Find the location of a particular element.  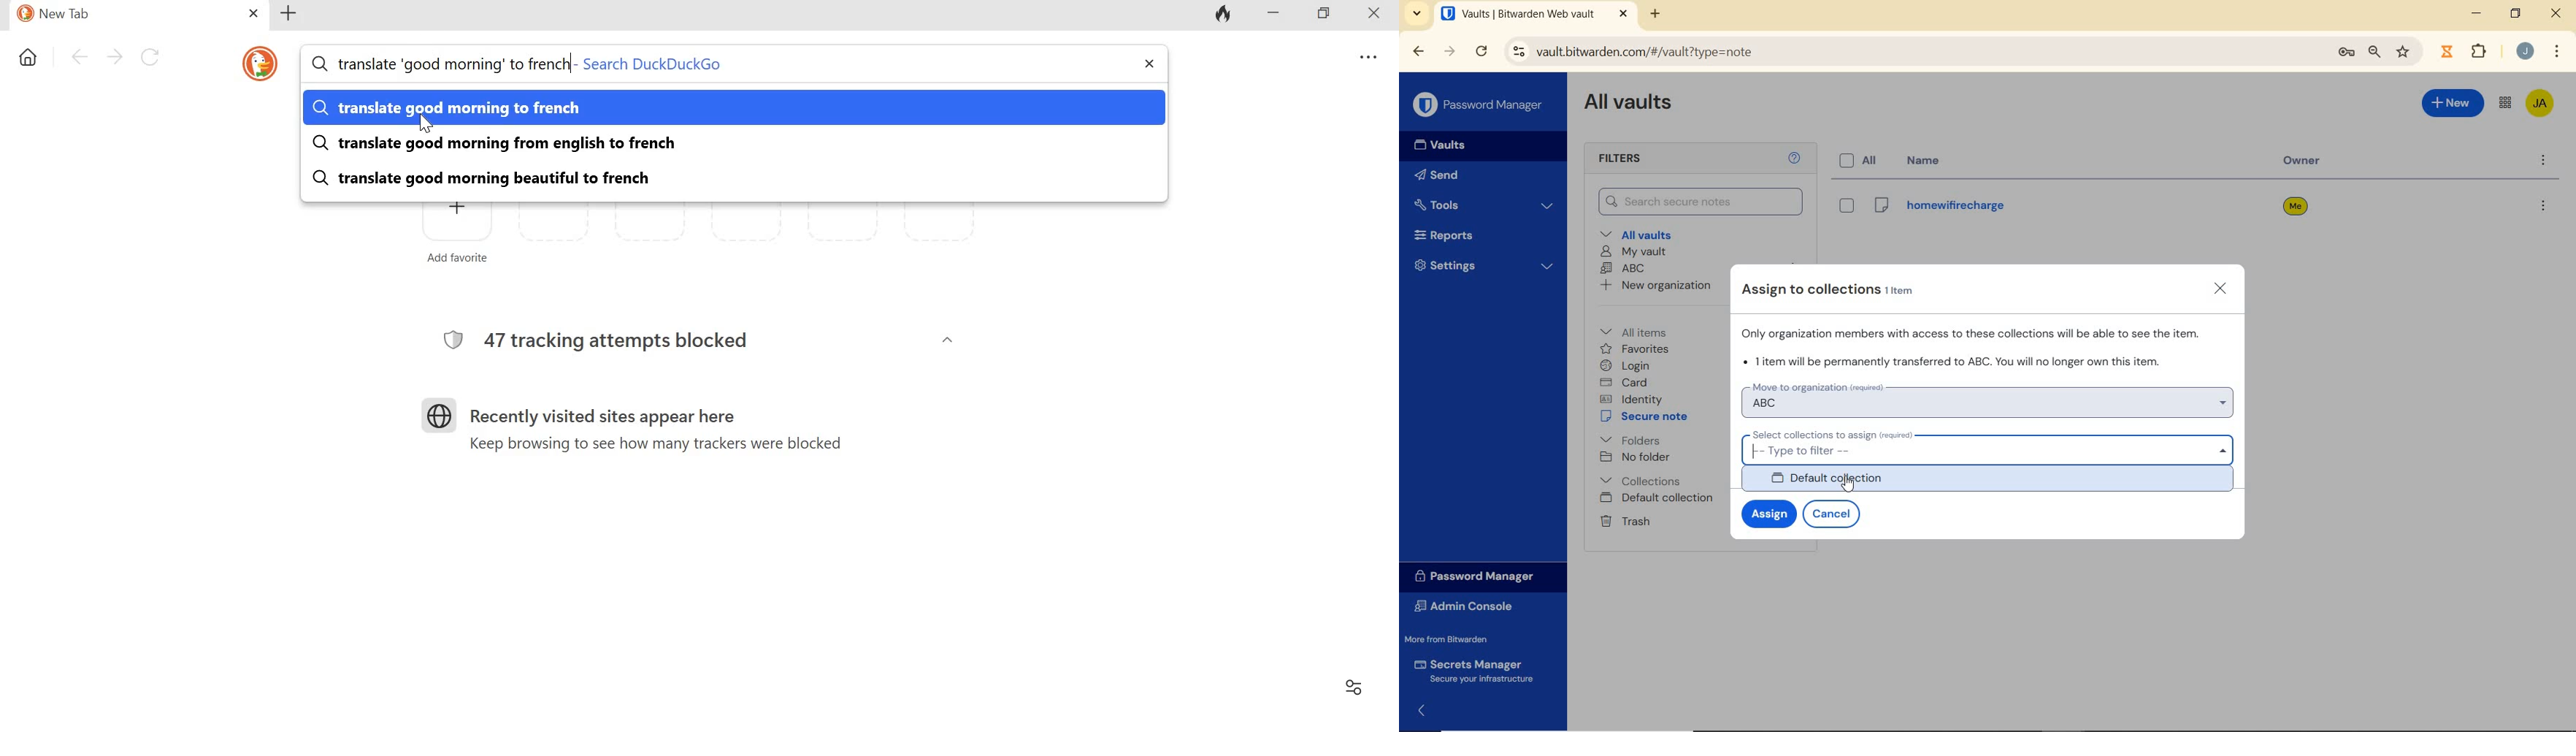

bookmark is located at coordinates (2405, 53).